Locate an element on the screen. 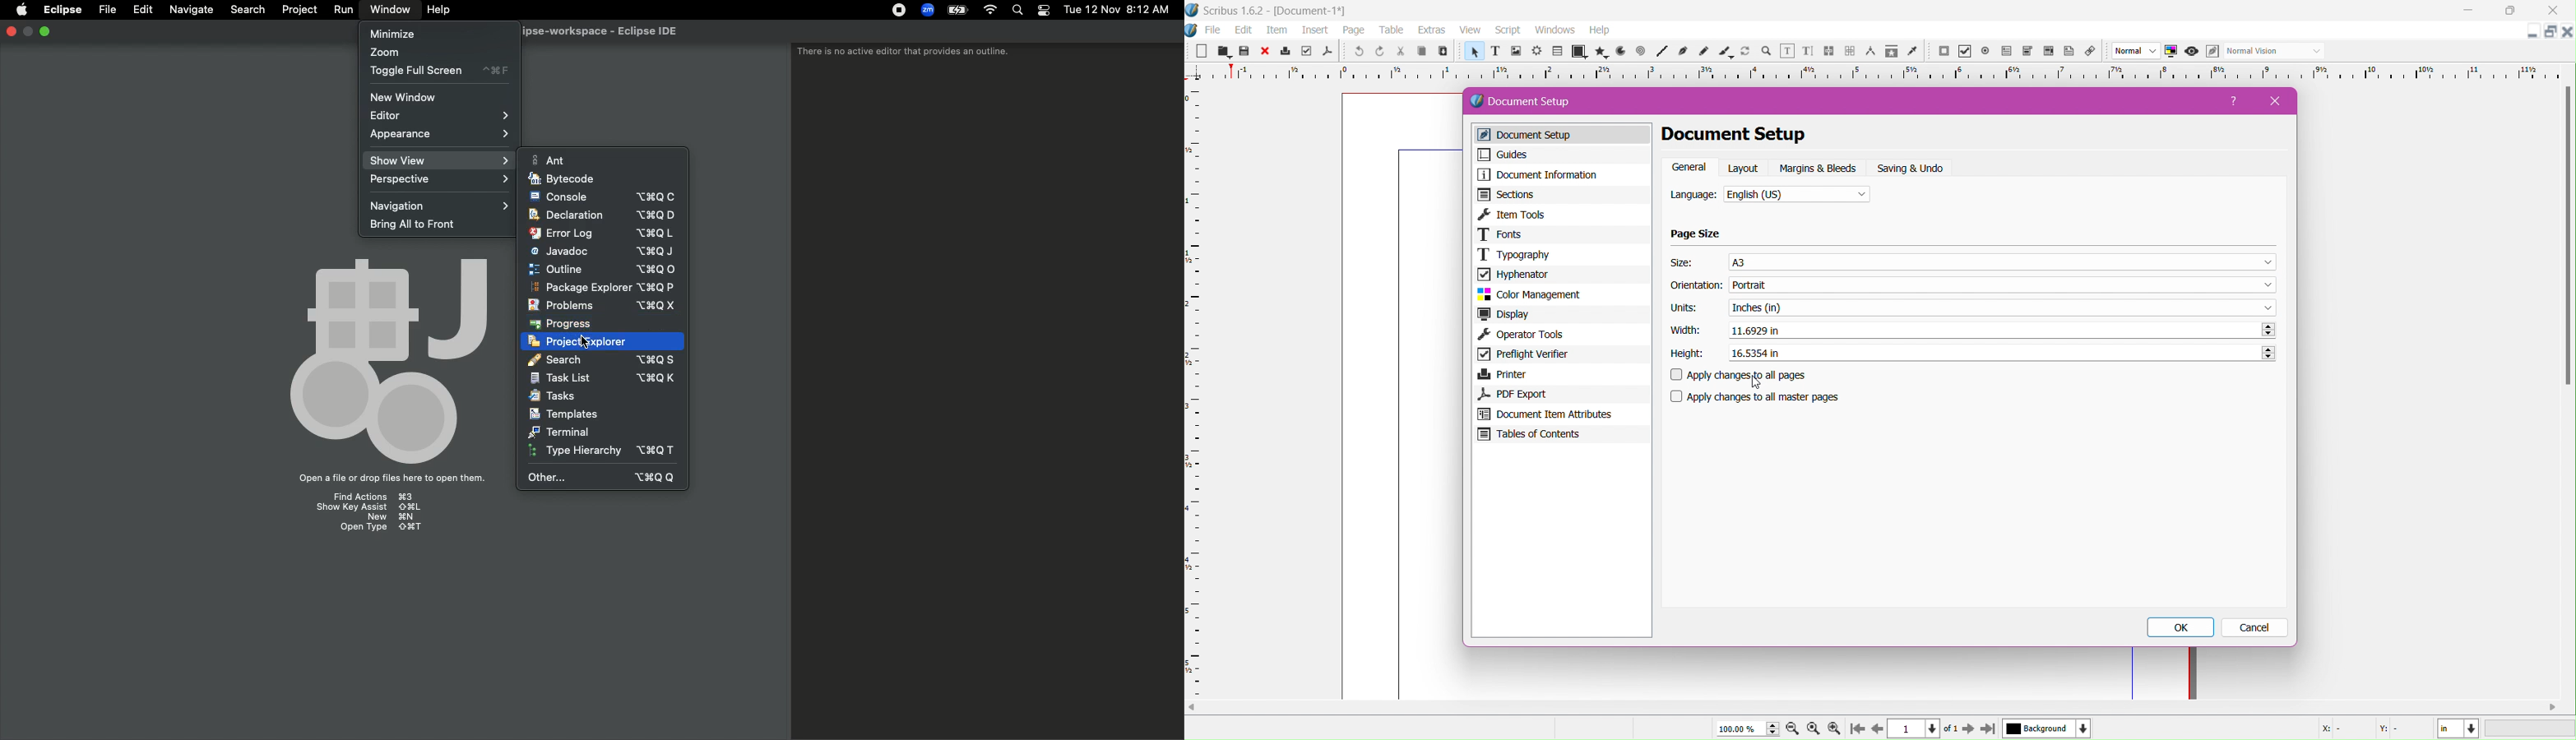 Image resolution: width=2576 pixels, height=756 pixels. Typography is located at coordinates (1562, 254).